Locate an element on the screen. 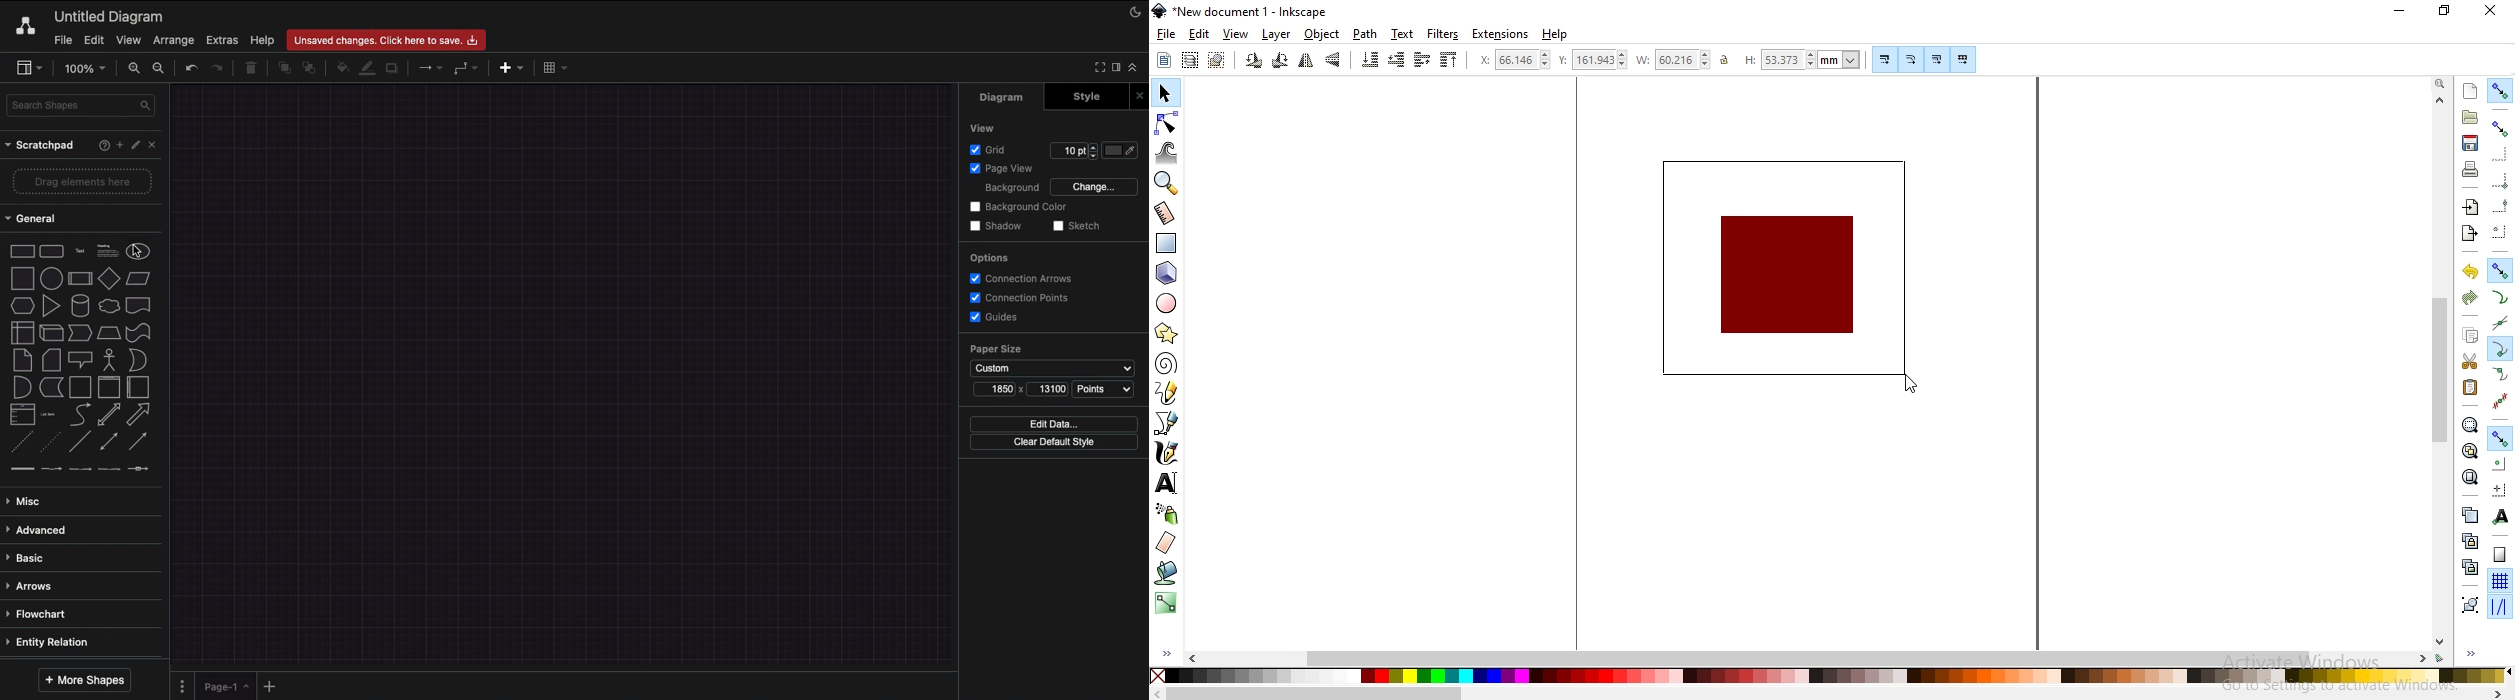 The width and height of the screenshot is (2520, 700). rotate 90 counter clockwise is located at coordinates (1252, 62).